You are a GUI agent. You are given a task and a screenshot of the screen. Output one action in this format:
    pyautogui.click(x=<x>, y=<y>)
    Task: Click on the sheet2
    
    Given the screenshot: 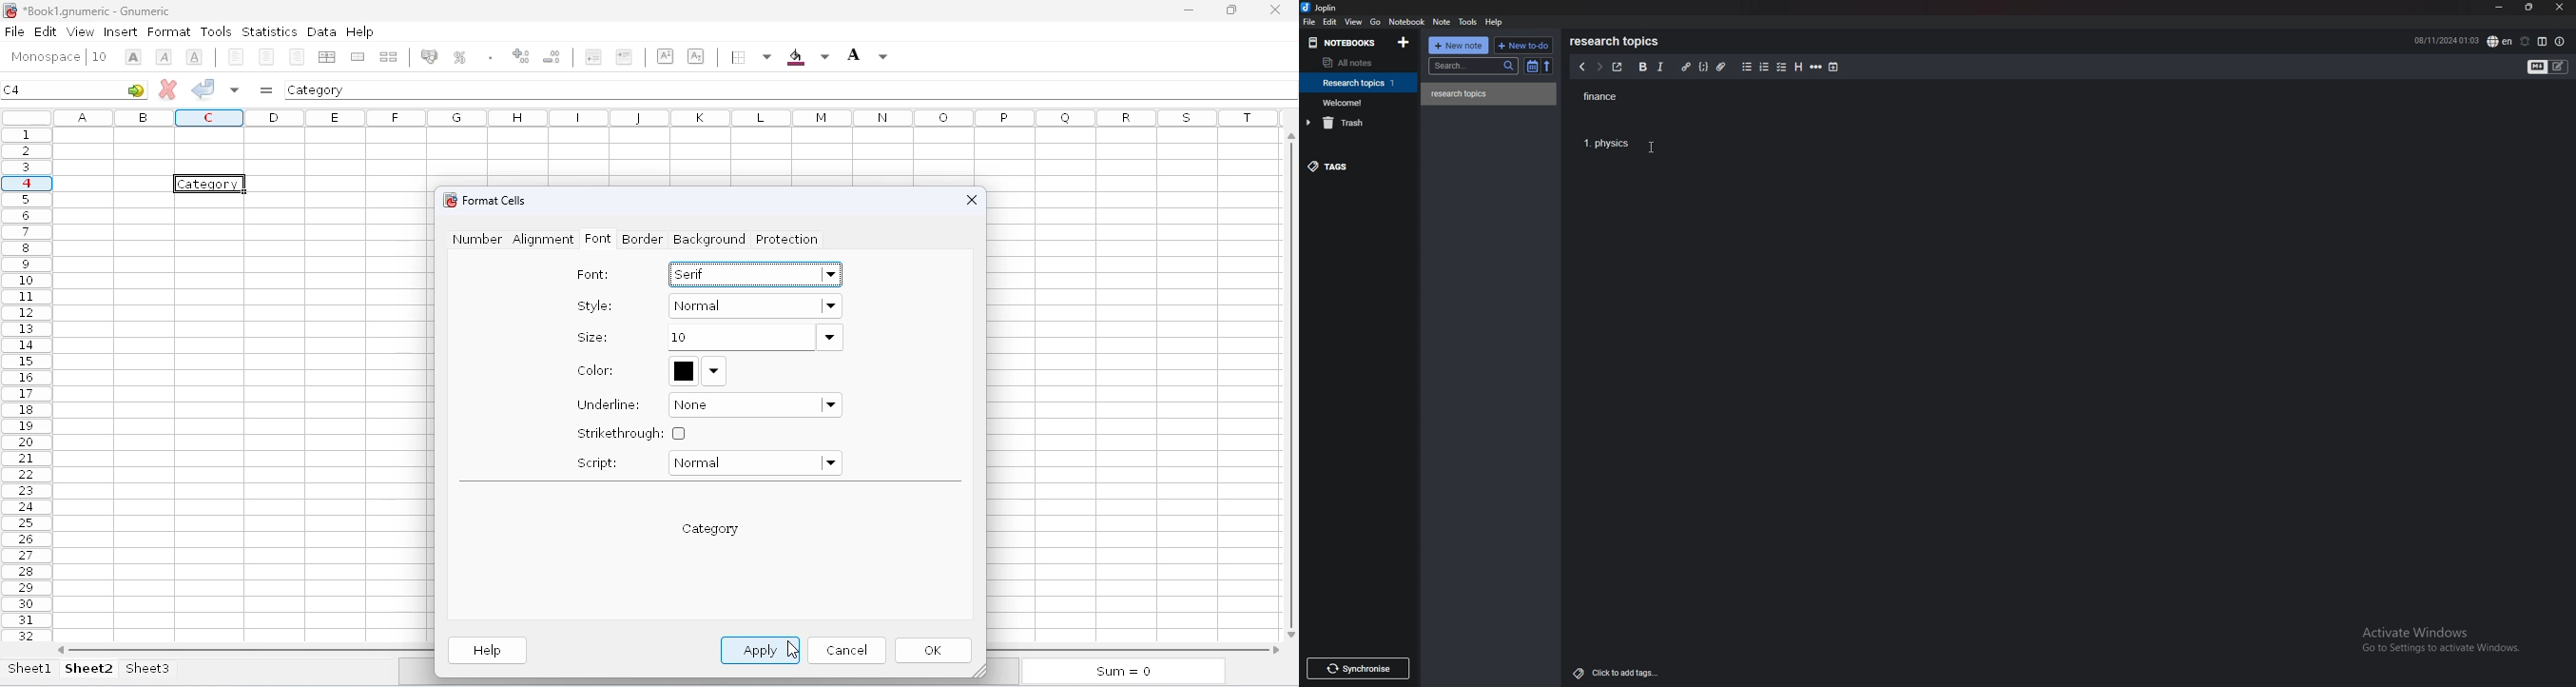 What is the action you would take?
    pyautogui.click(x=89, y=668)
    